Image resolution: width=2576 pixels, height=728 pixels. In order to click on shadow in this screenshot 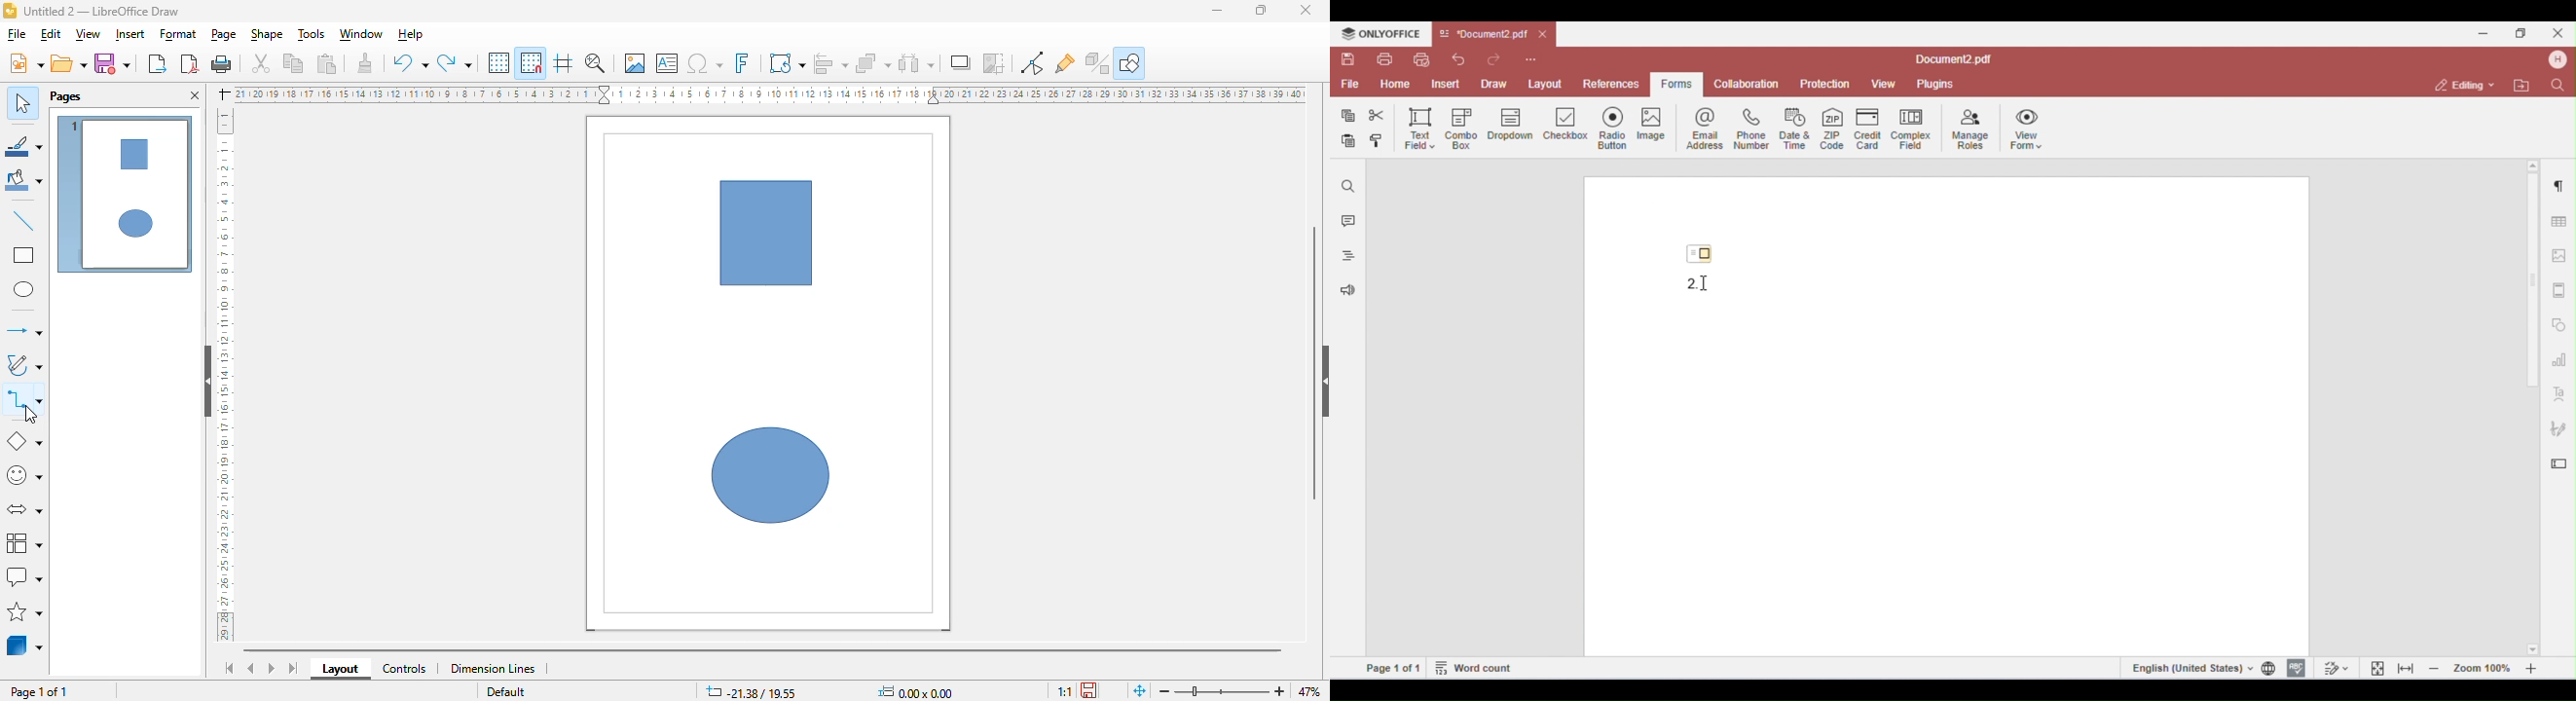, I will do `click(962, 63)`.